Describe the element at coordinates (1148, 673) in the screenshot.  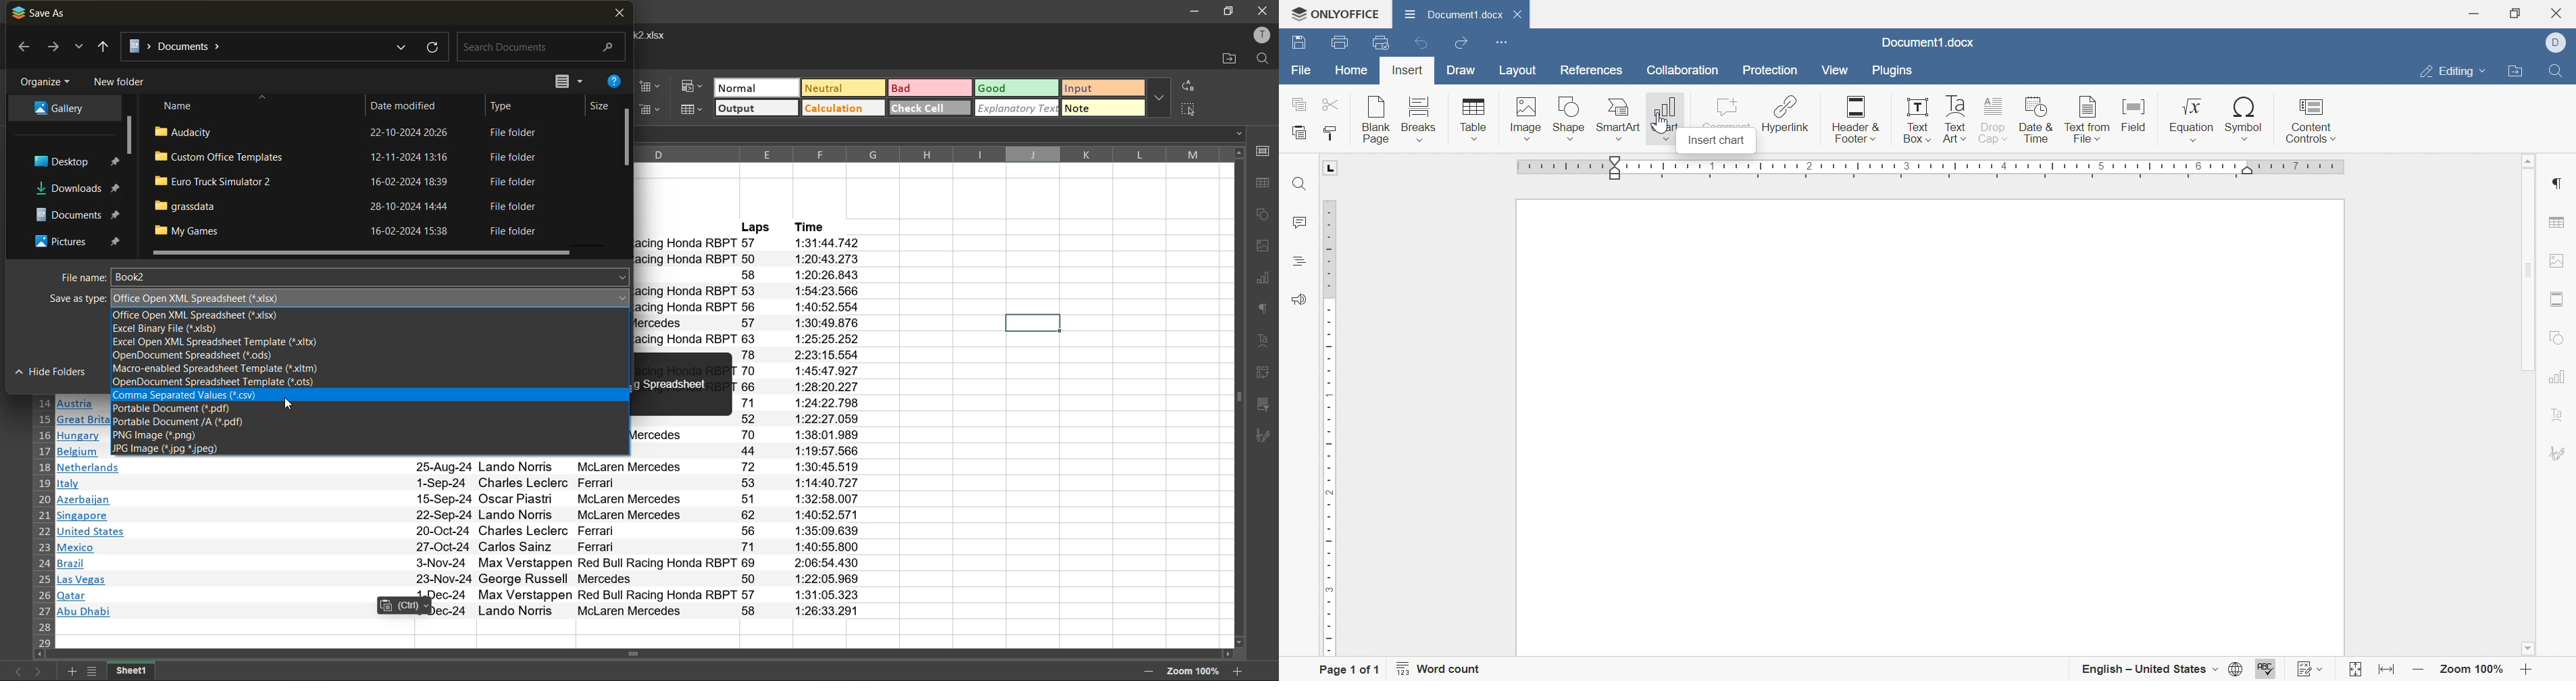
I see `zoom out` at that location.